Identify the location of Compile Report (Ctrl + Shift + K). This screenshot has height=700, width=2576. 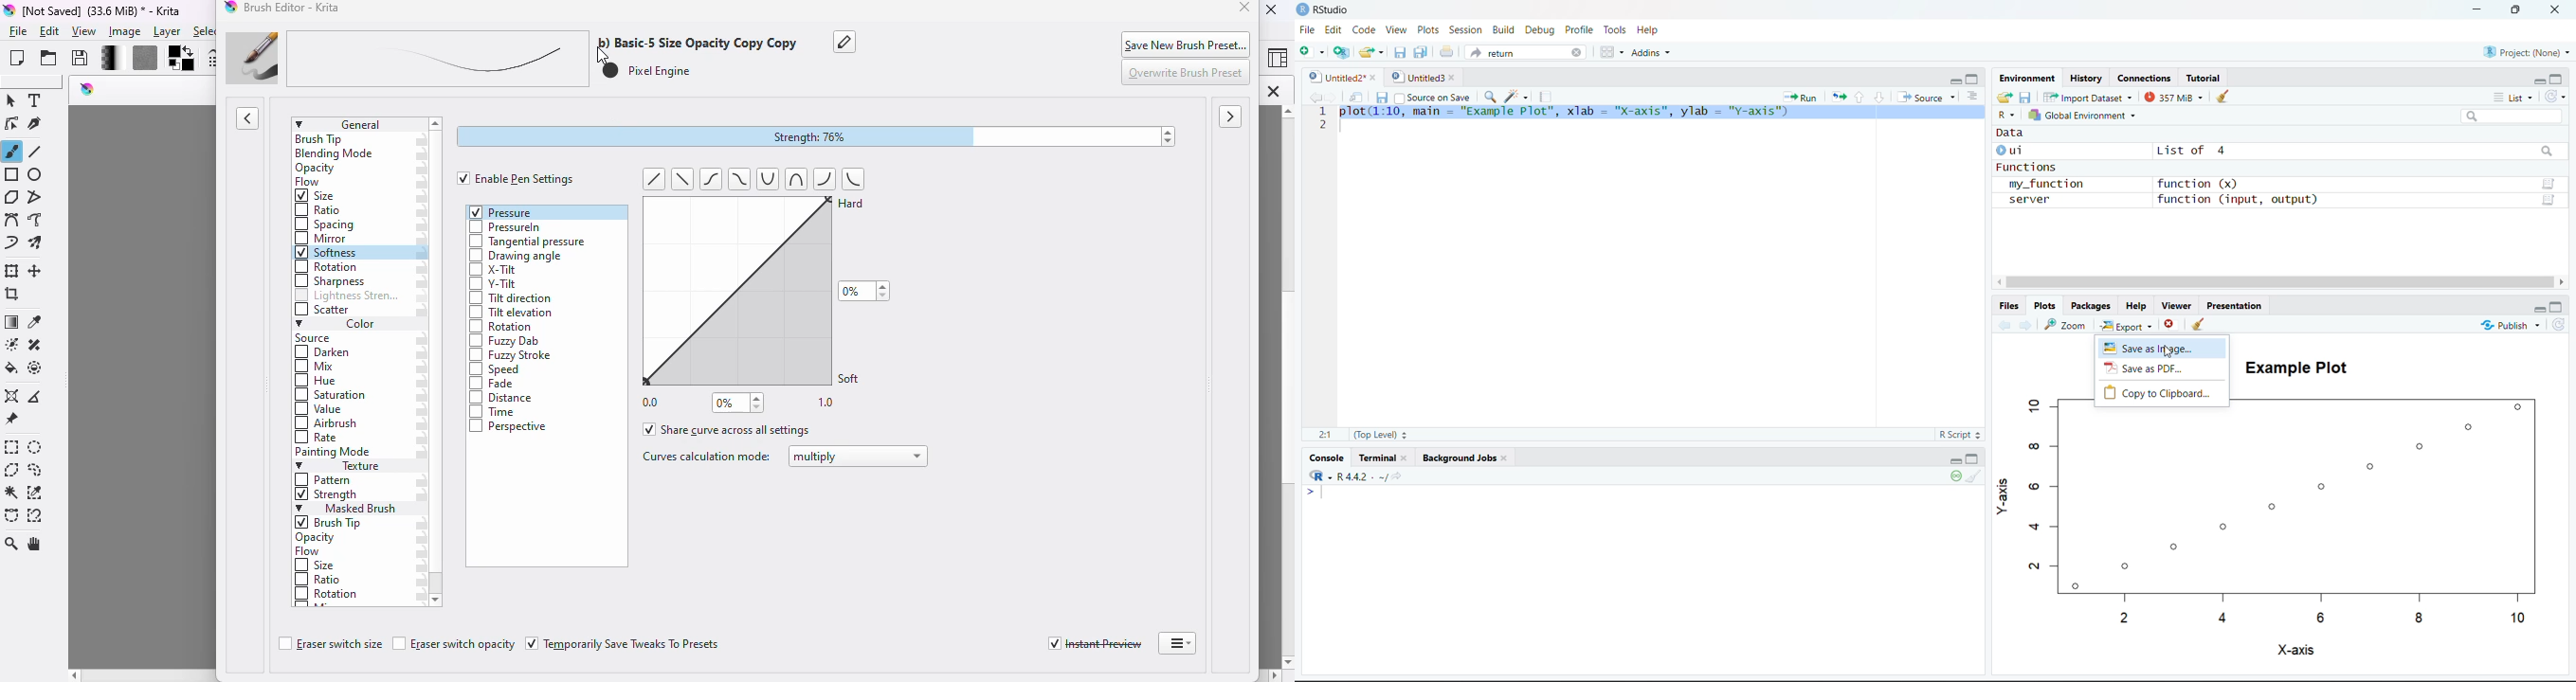
(1548, 96).